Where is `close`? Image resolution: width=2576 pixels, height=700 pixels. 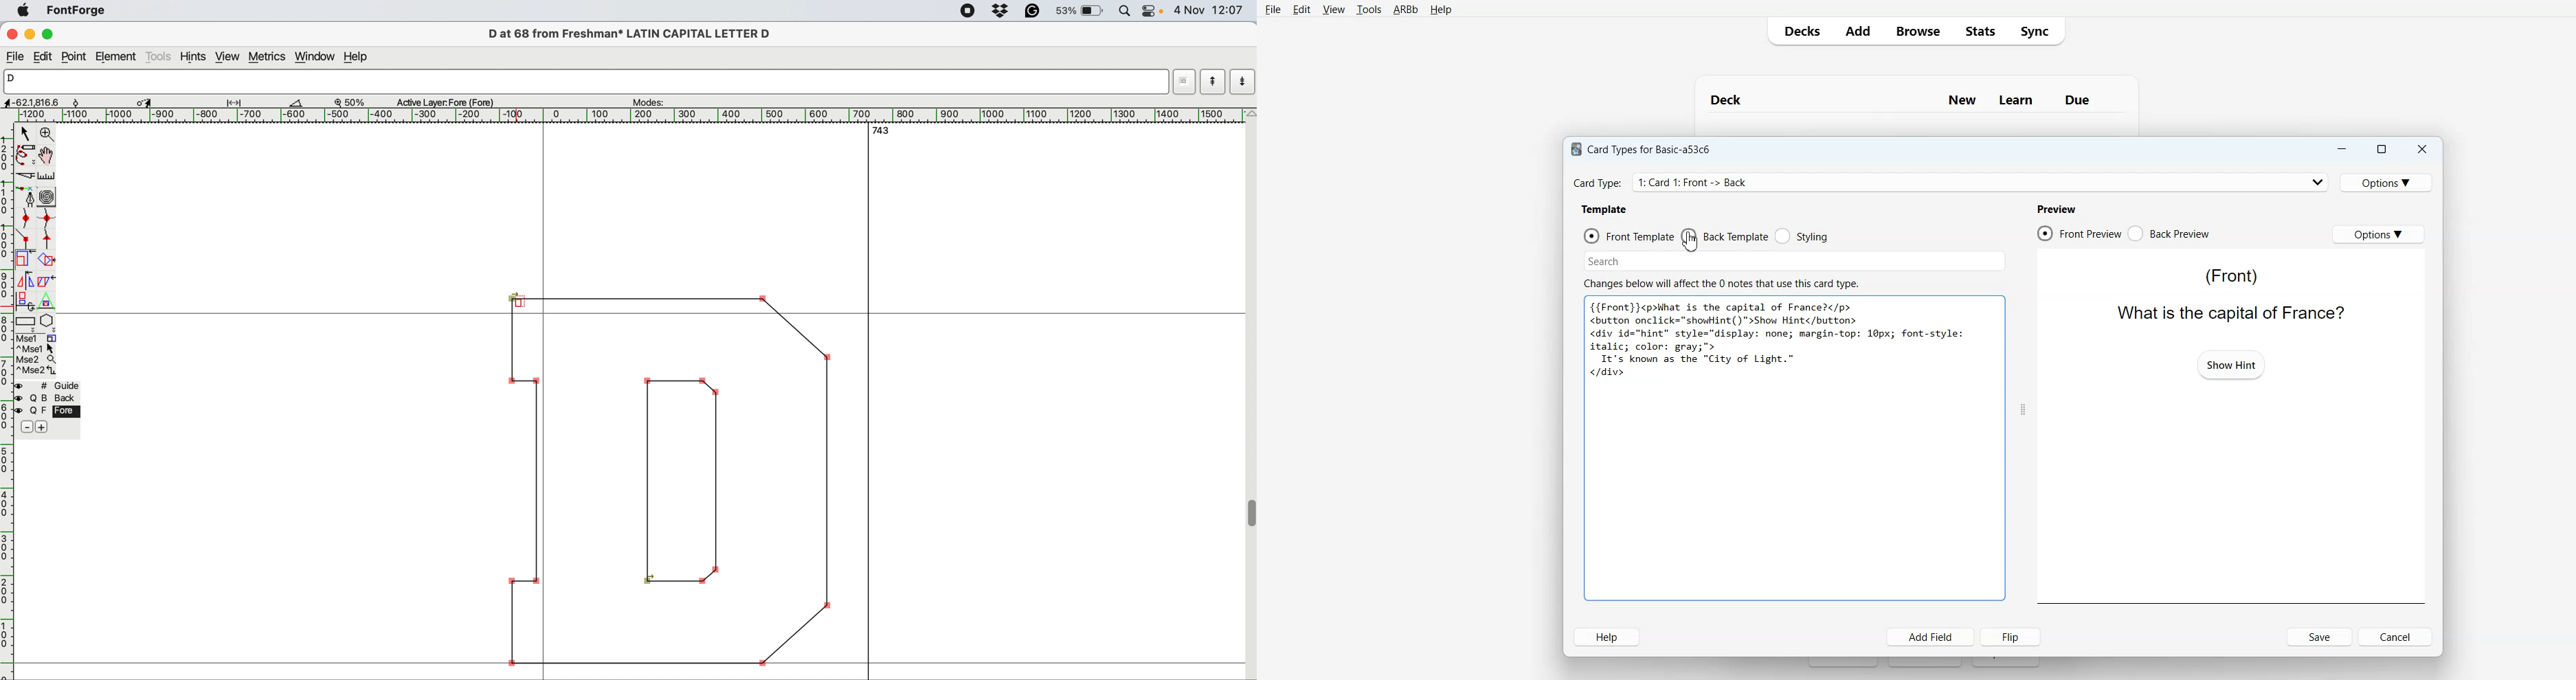
close is located at coordinates (11, 33).